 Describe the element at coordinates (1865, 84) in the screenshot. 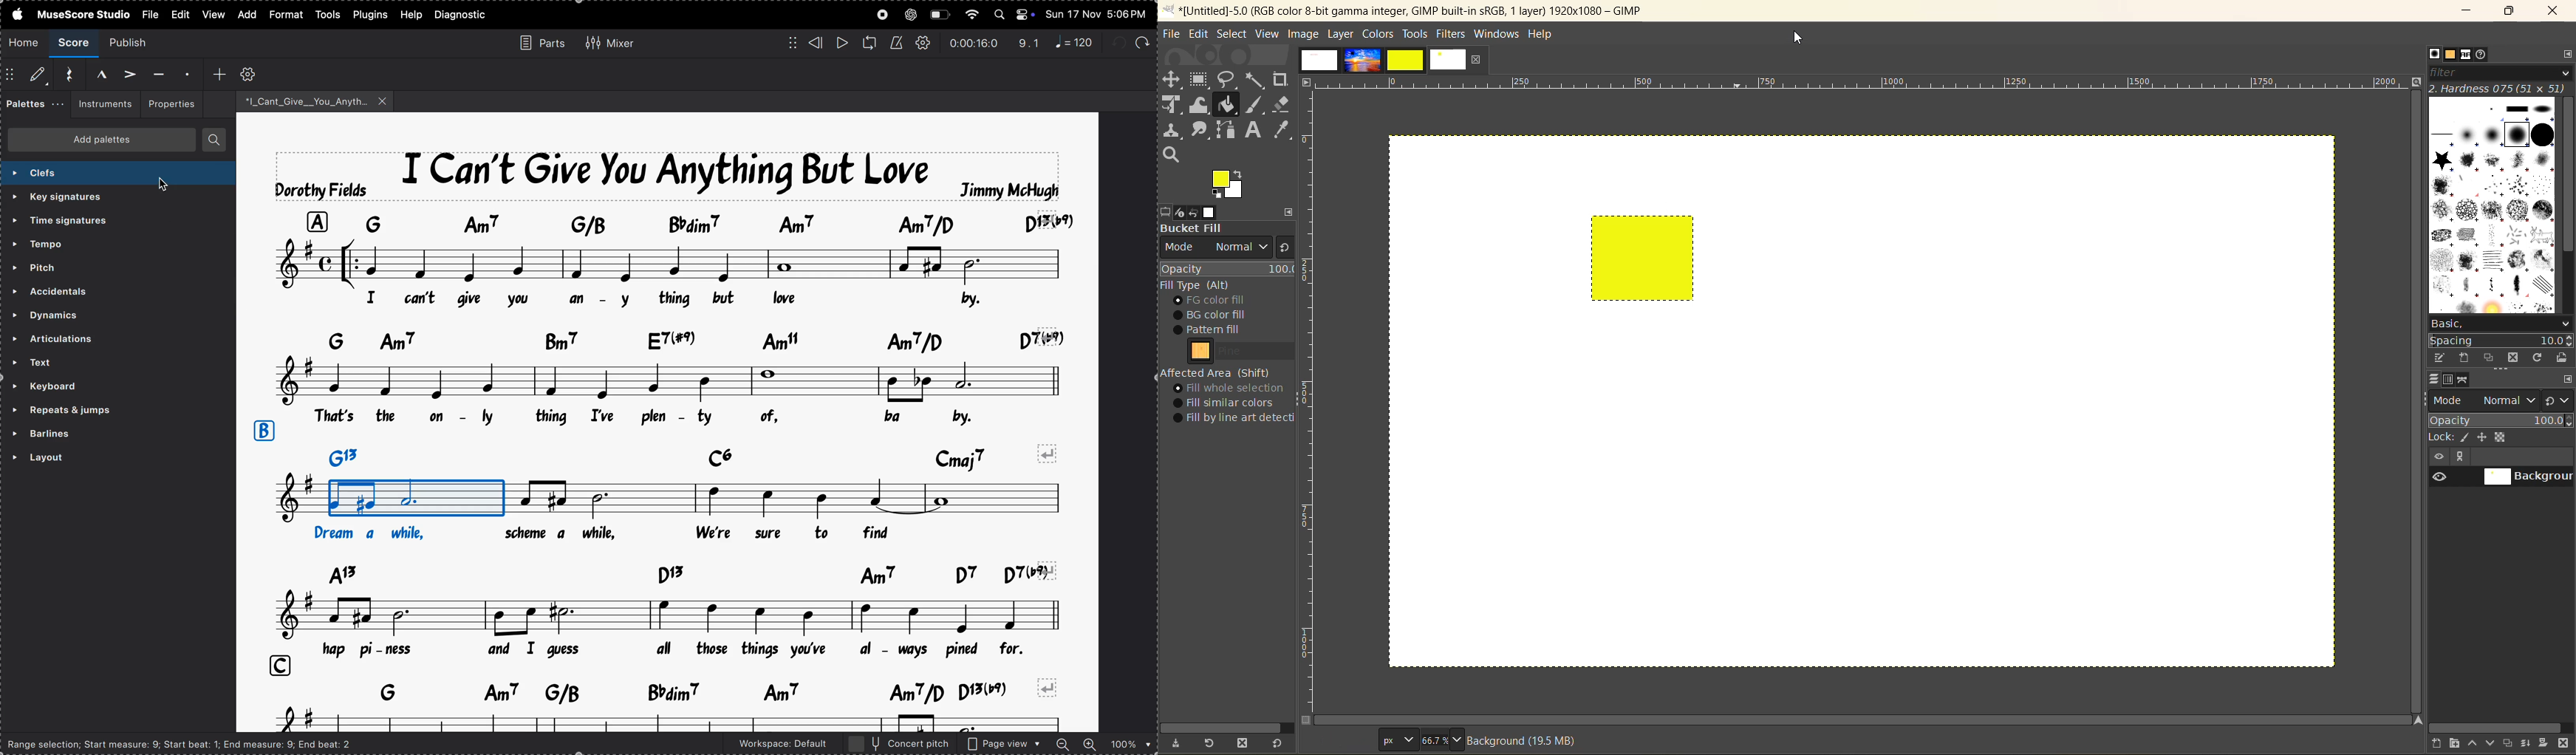

I see `scale` at that location.